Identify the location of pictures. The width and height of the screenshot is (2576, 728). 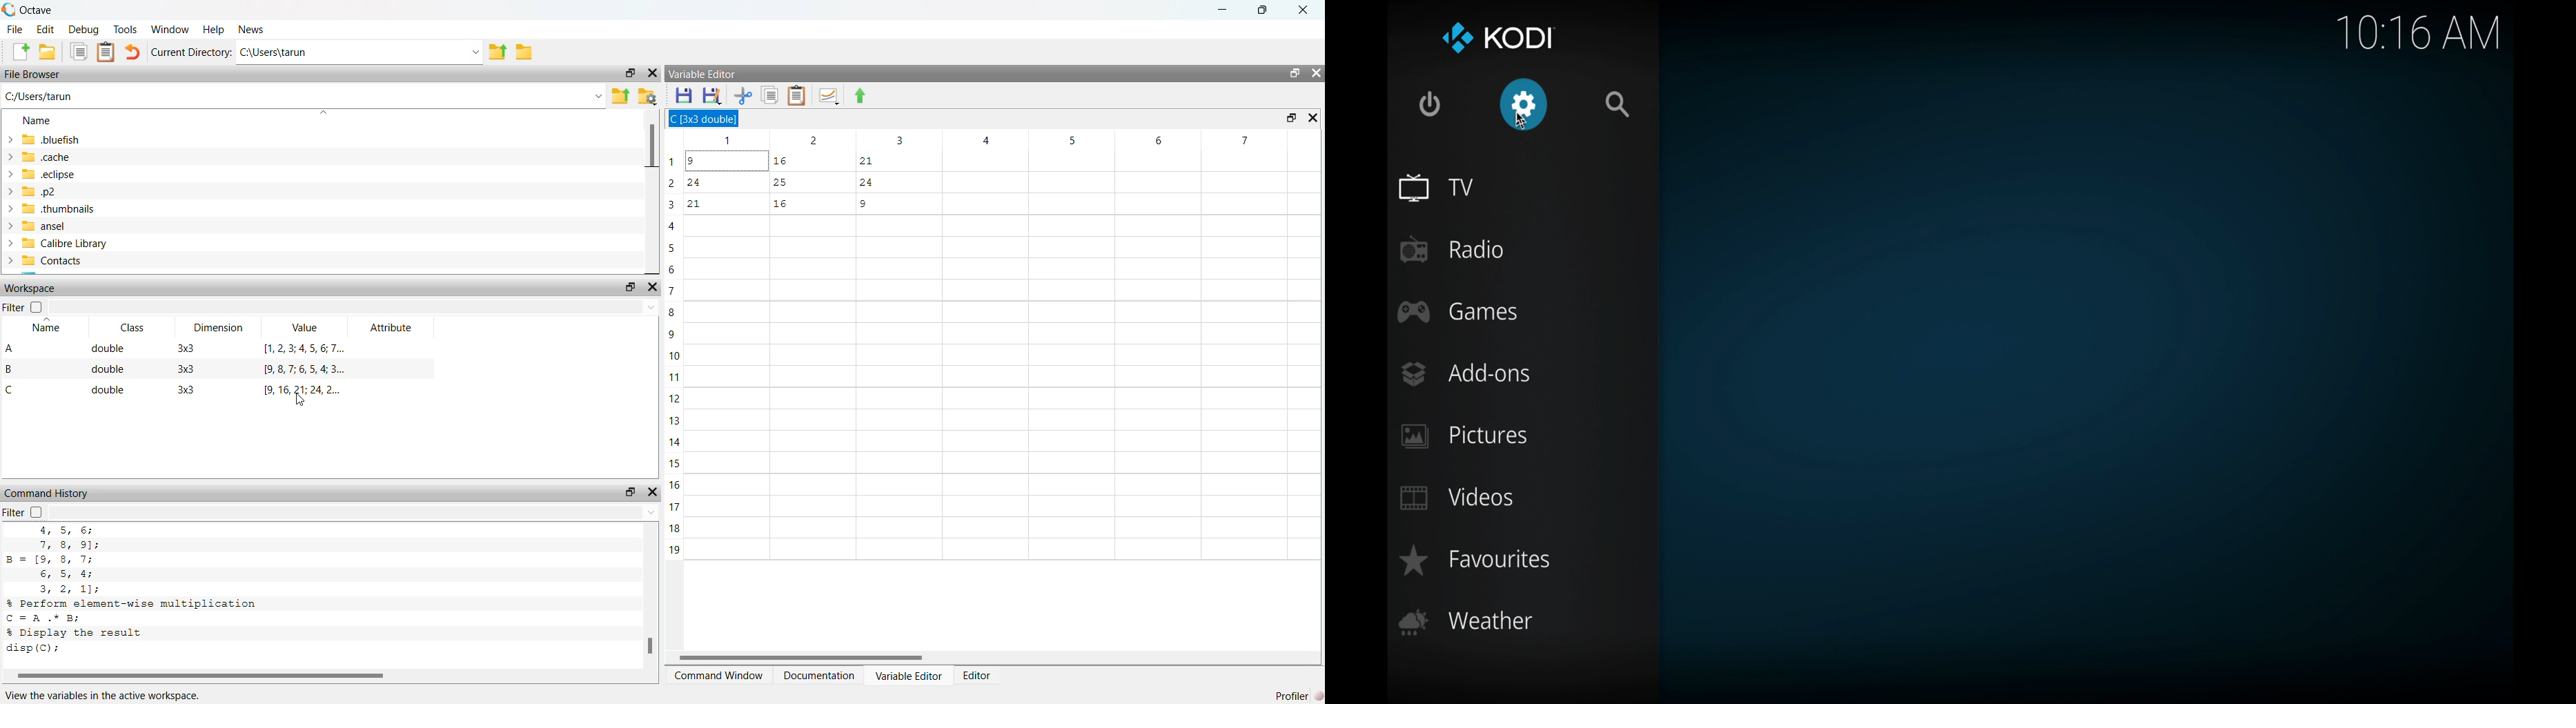
(1464, 436).